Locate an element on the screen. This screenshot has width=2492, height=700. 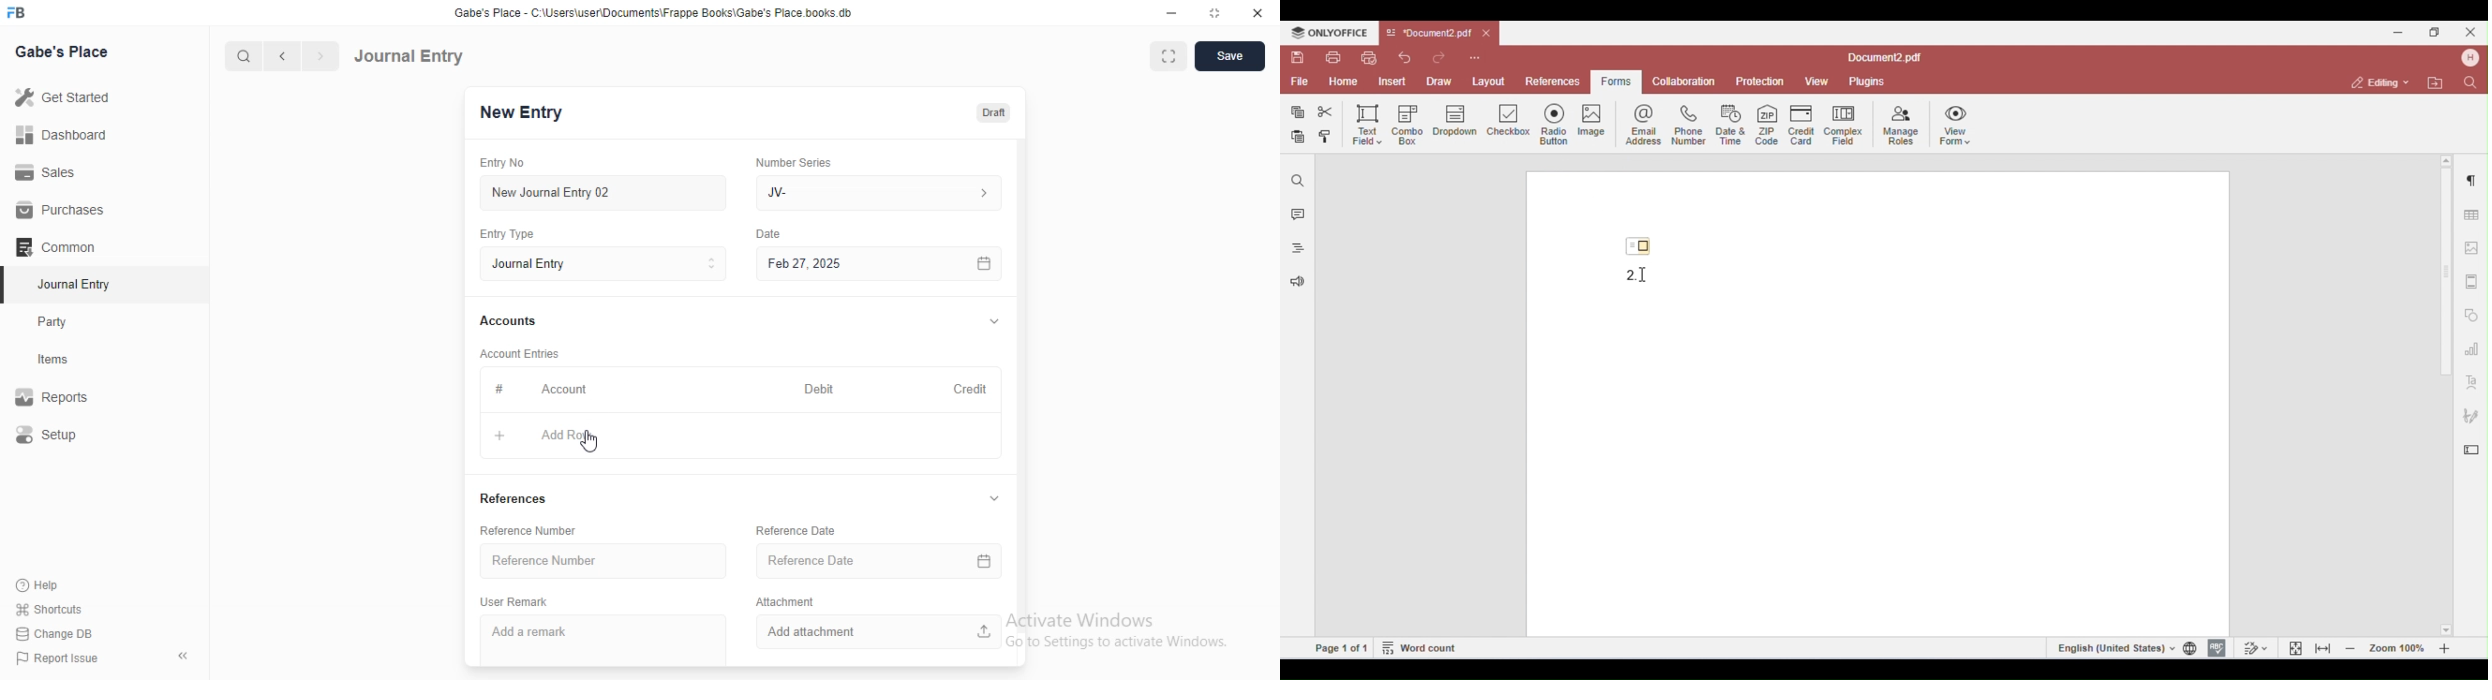
Credit is located at coordinates (971, 390).